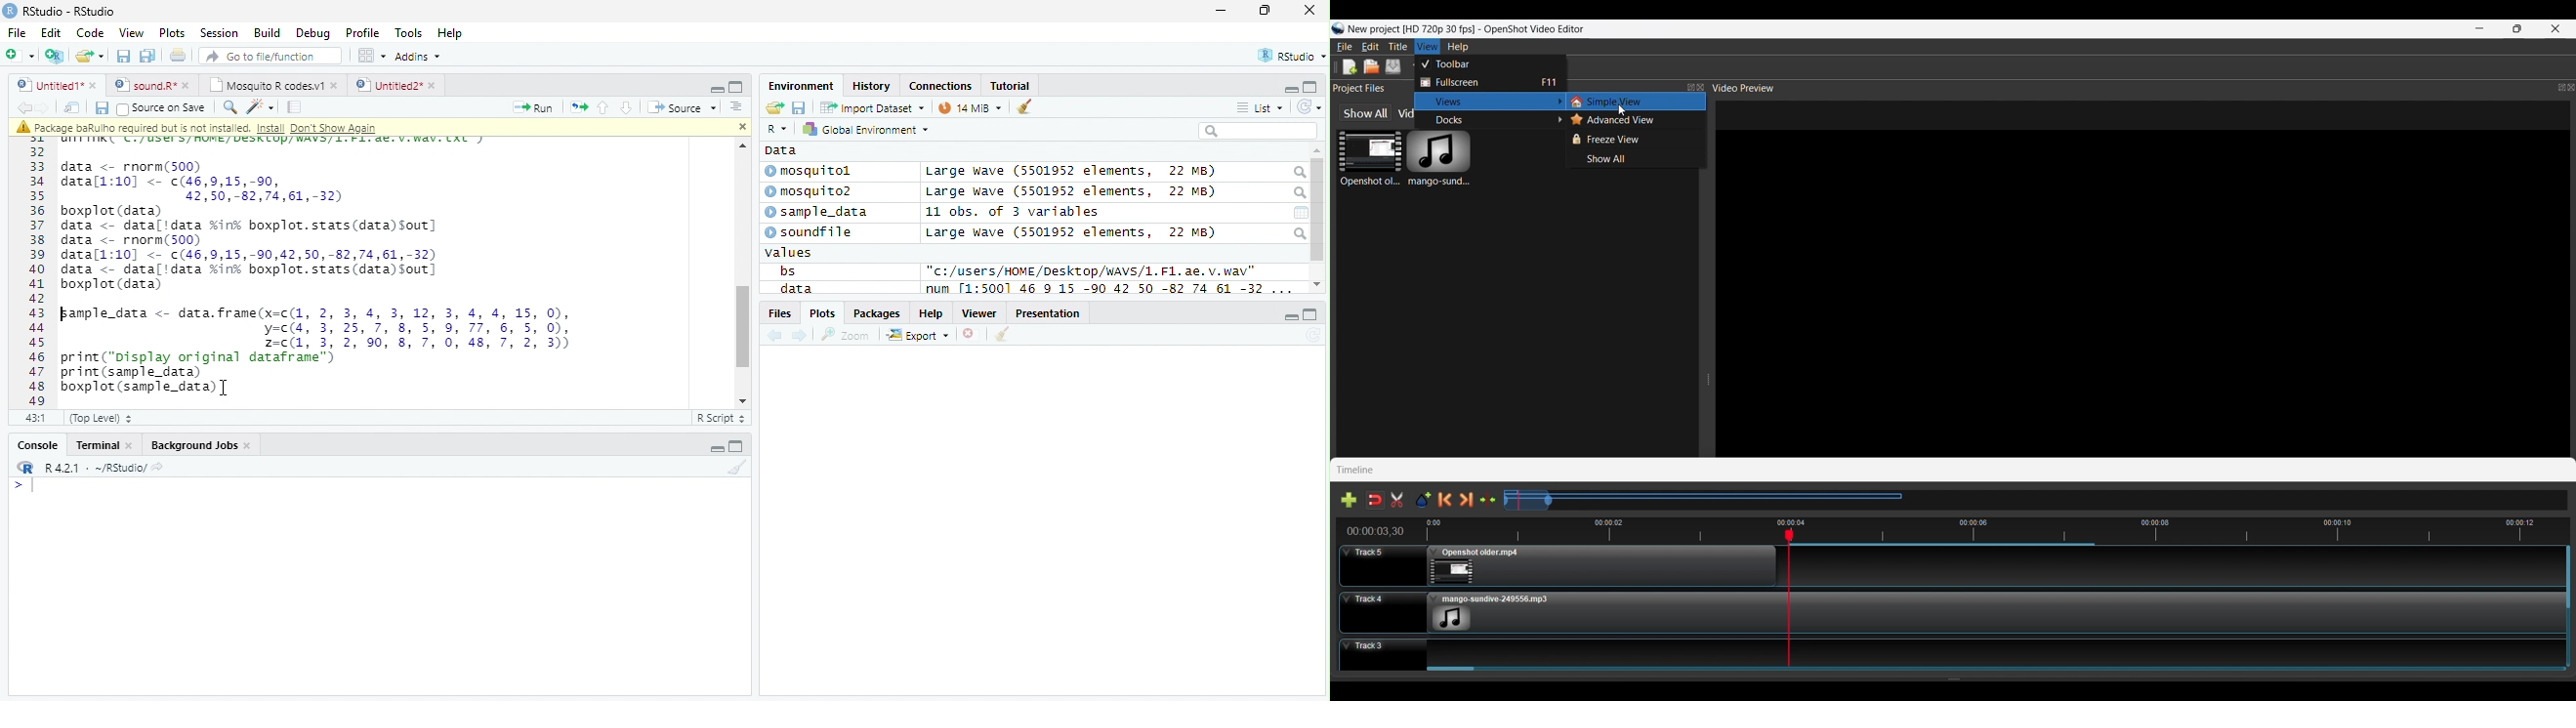  What do you see at coordinates (395, 86) in the screenshot?
I see `Untitled2` at bounding box center [395, 86].